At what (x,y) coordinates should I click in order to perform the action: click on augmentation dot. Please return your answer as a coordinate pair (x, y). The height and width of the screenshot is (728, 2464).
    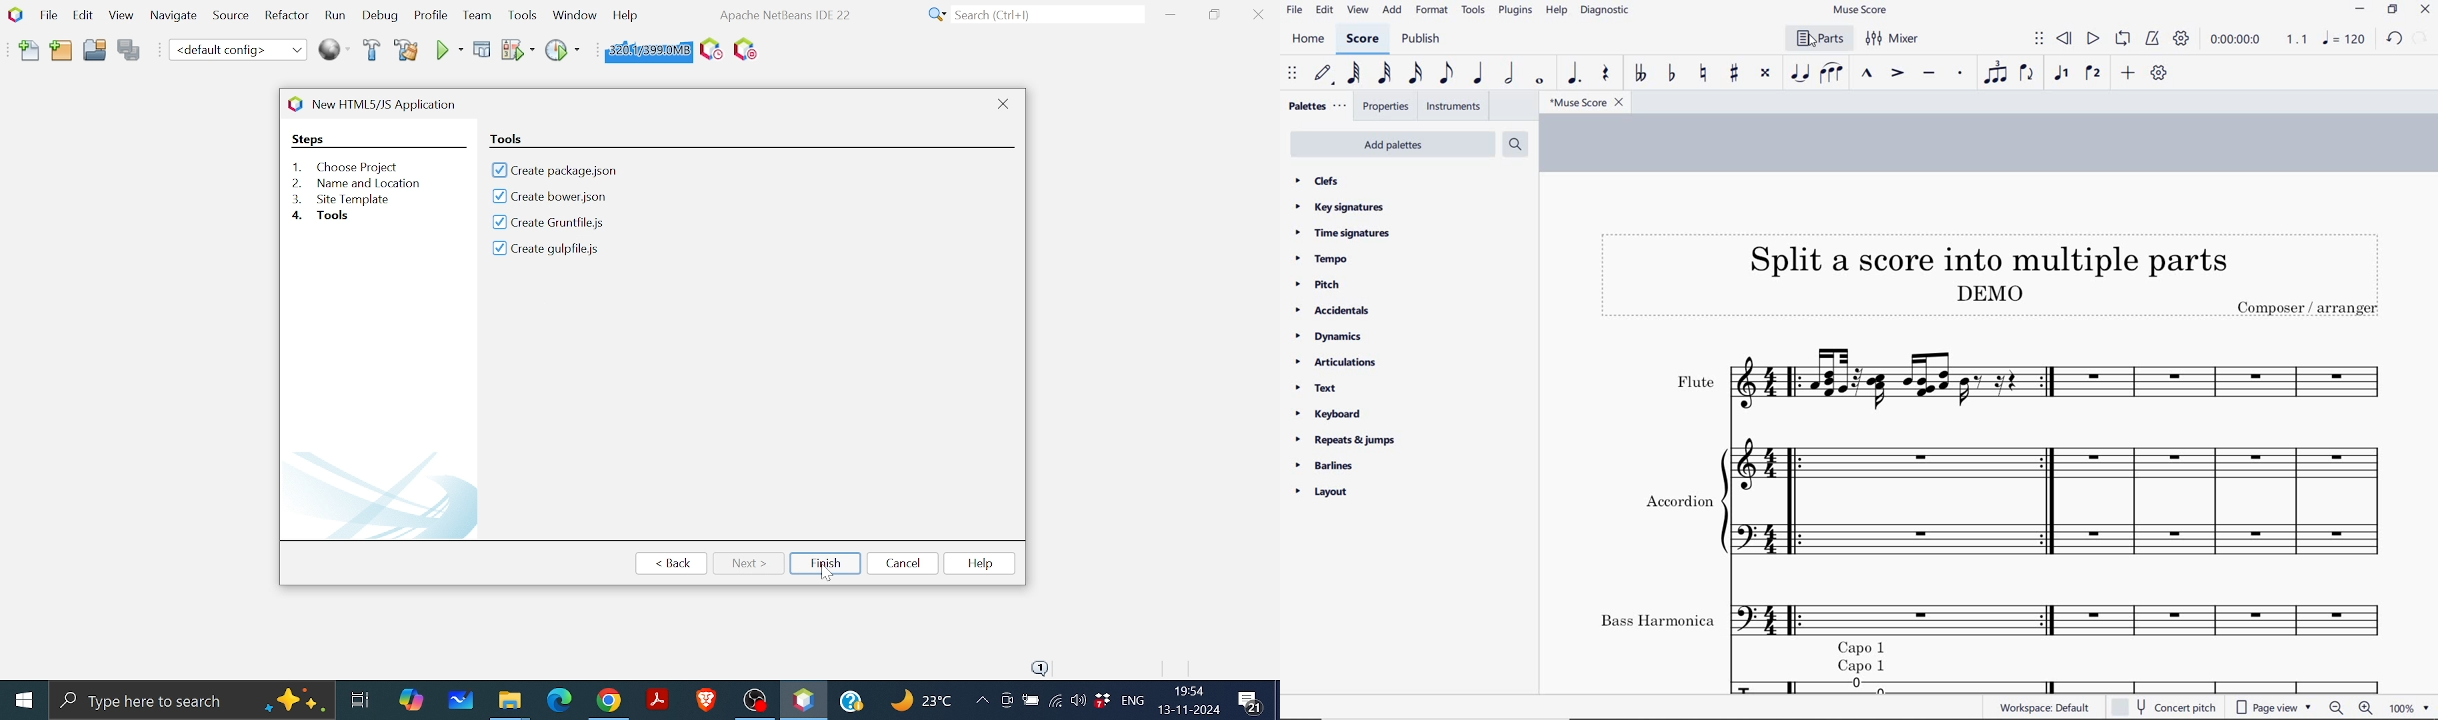
    Looking at the image, I should click on (1576, 73).